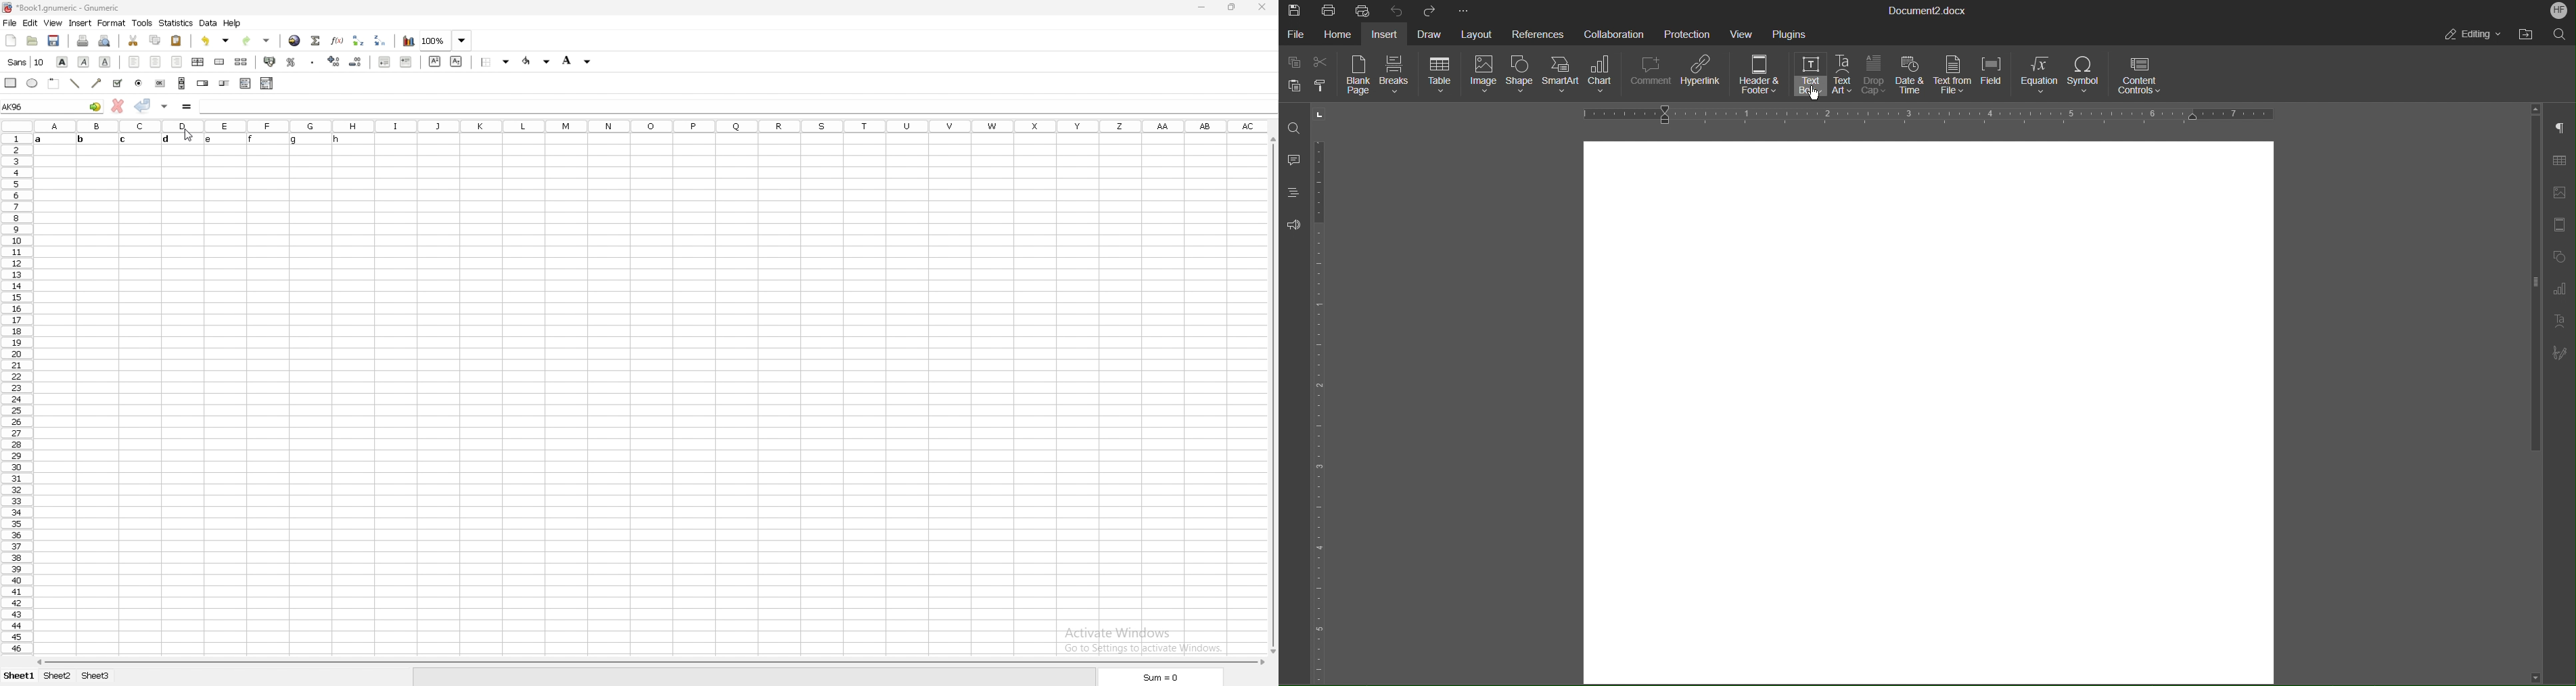 The width and height of the screenshot is (2576, 700). What do you see at coordinates (270, 62) in the screenshot?
I see `accounting` at bounding box center [270, 62].